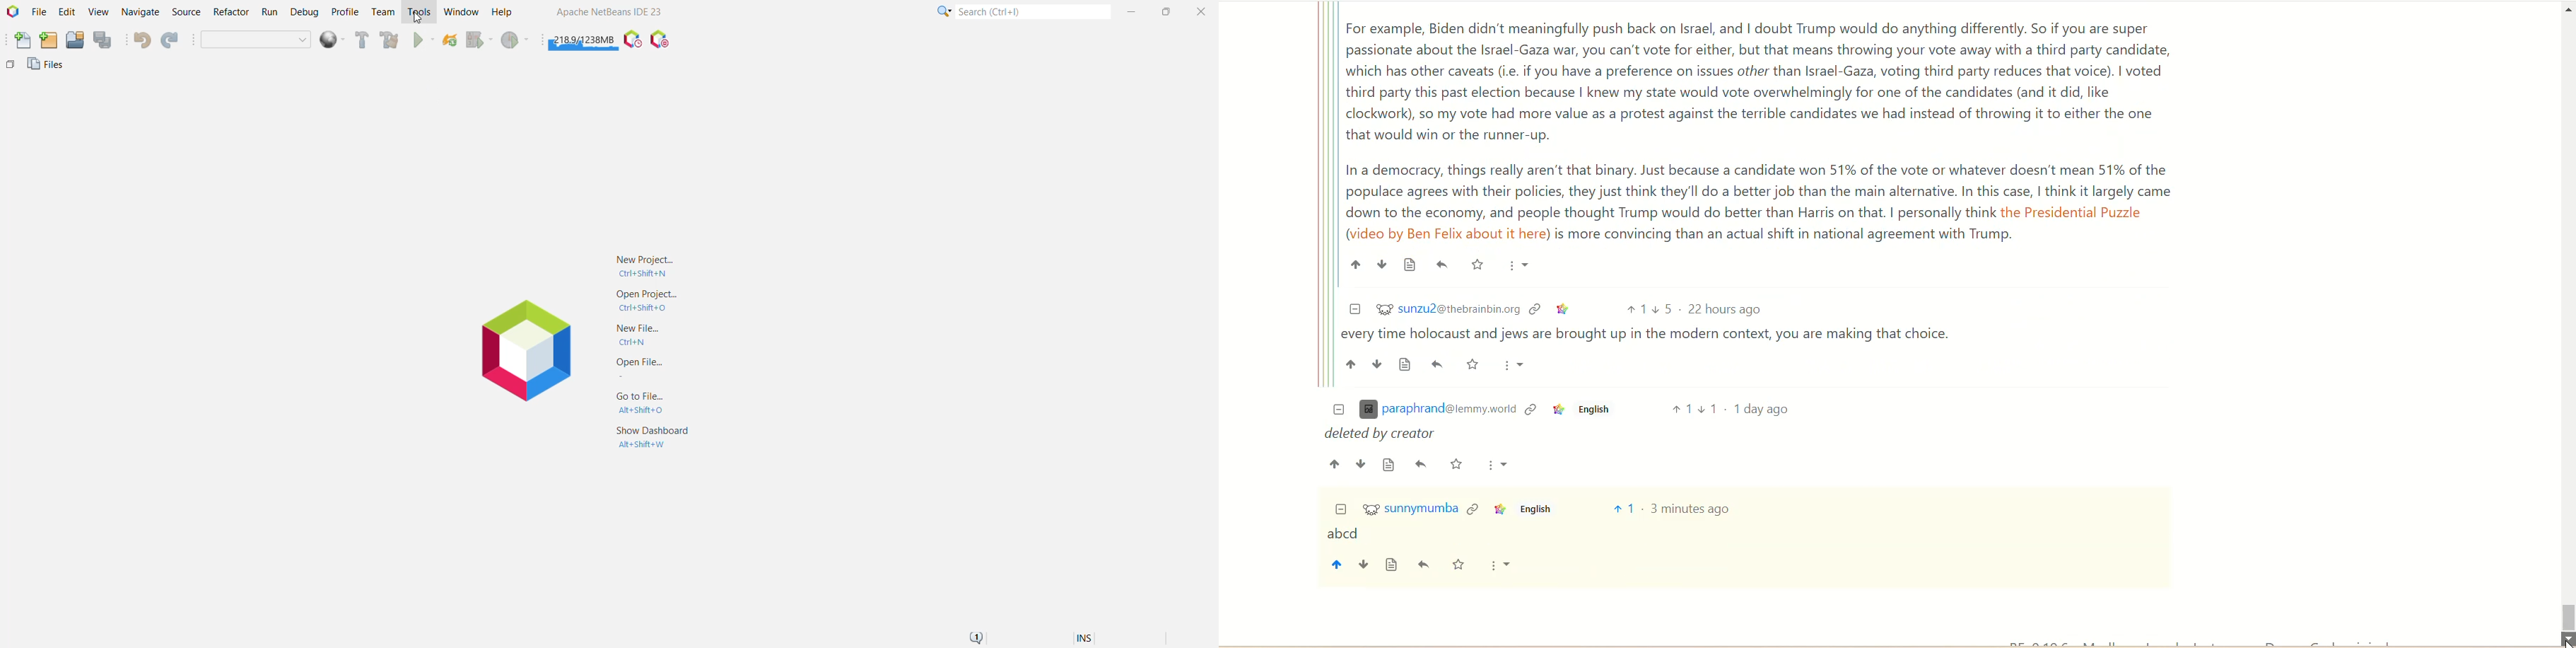  Describe the element at coordinates (1724, 310) in the screenshot. I see `22 hours ago` at that location.